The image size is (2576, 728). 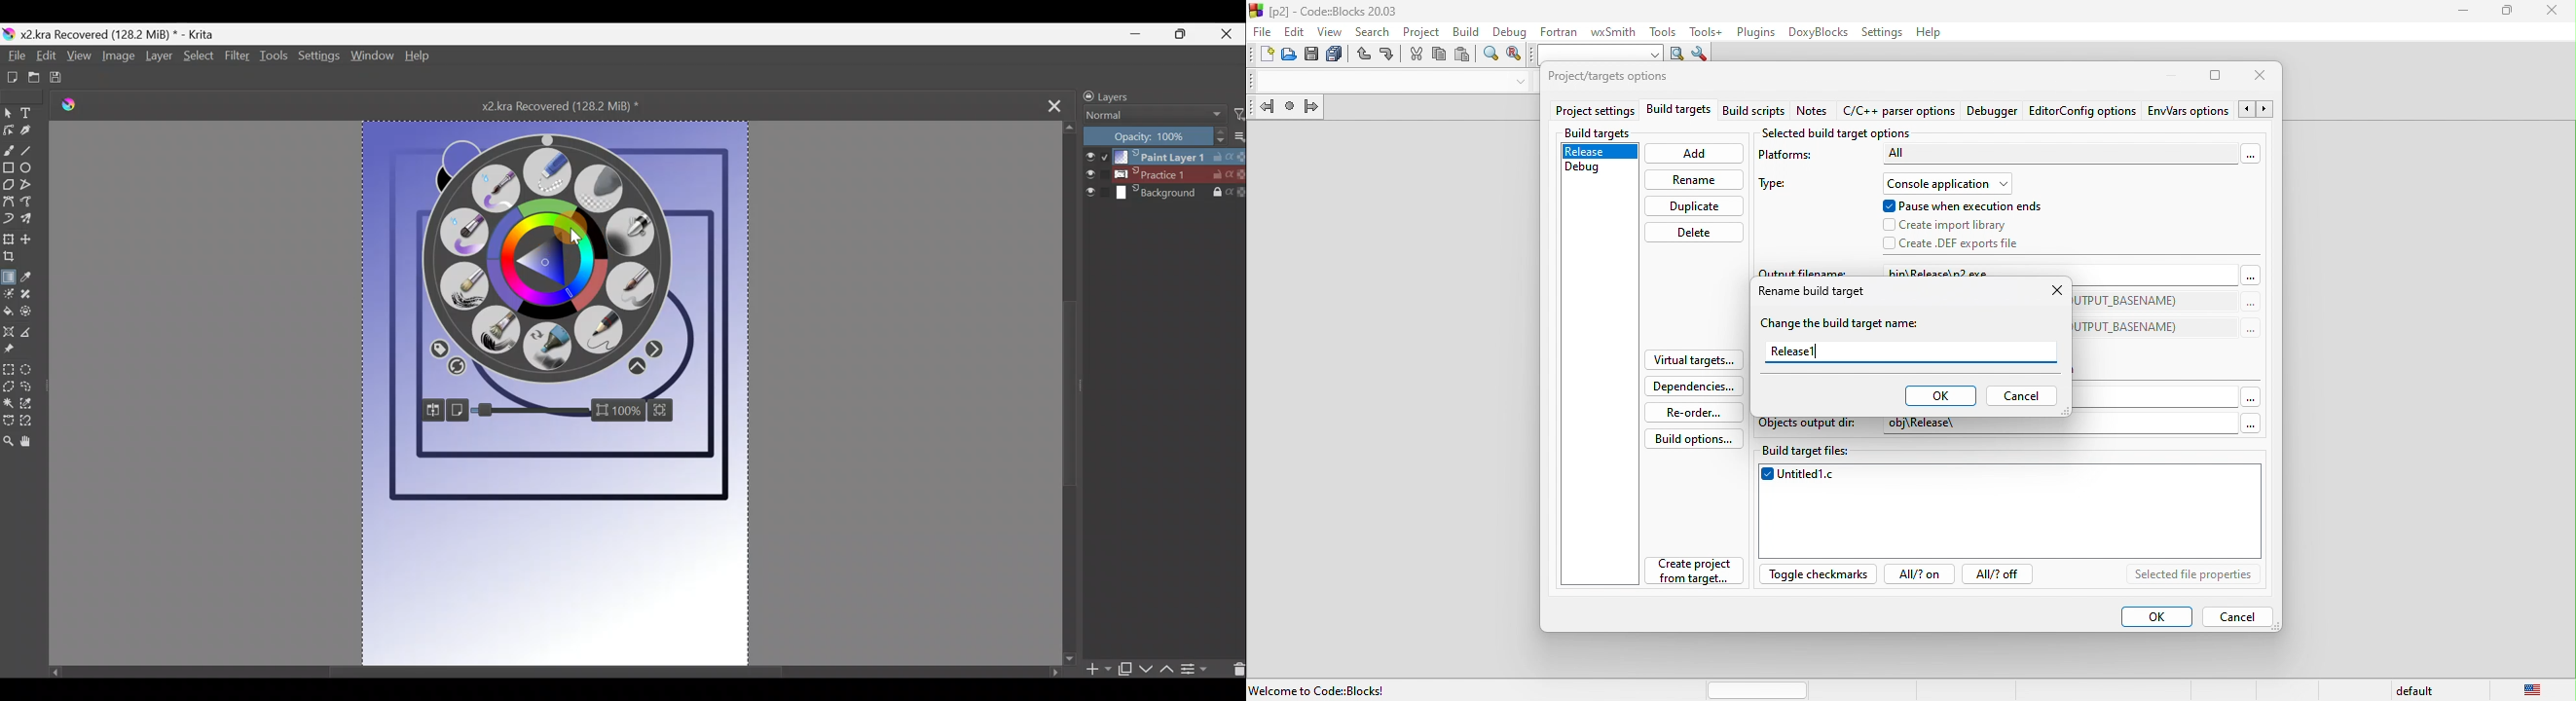 I want to click on undo, so click(x=1365, y=56).